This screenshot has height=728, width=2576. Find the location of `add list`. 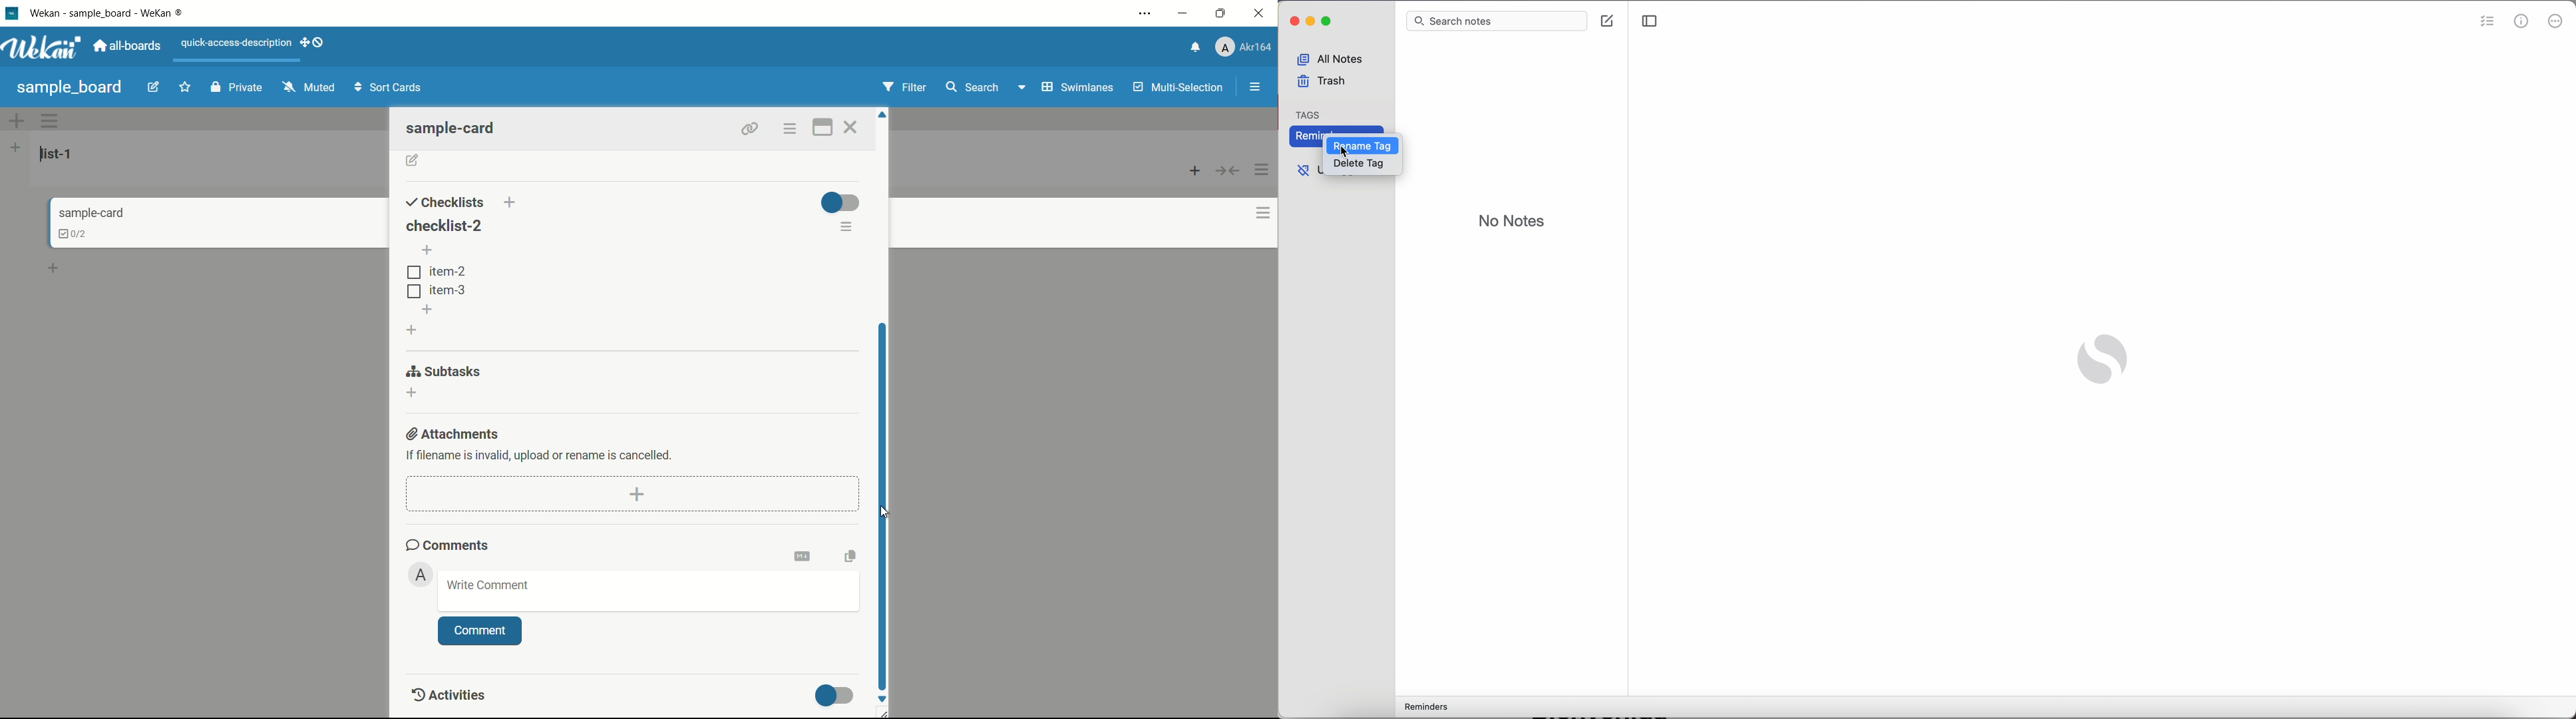

add list is located at coordinates (15, 148).